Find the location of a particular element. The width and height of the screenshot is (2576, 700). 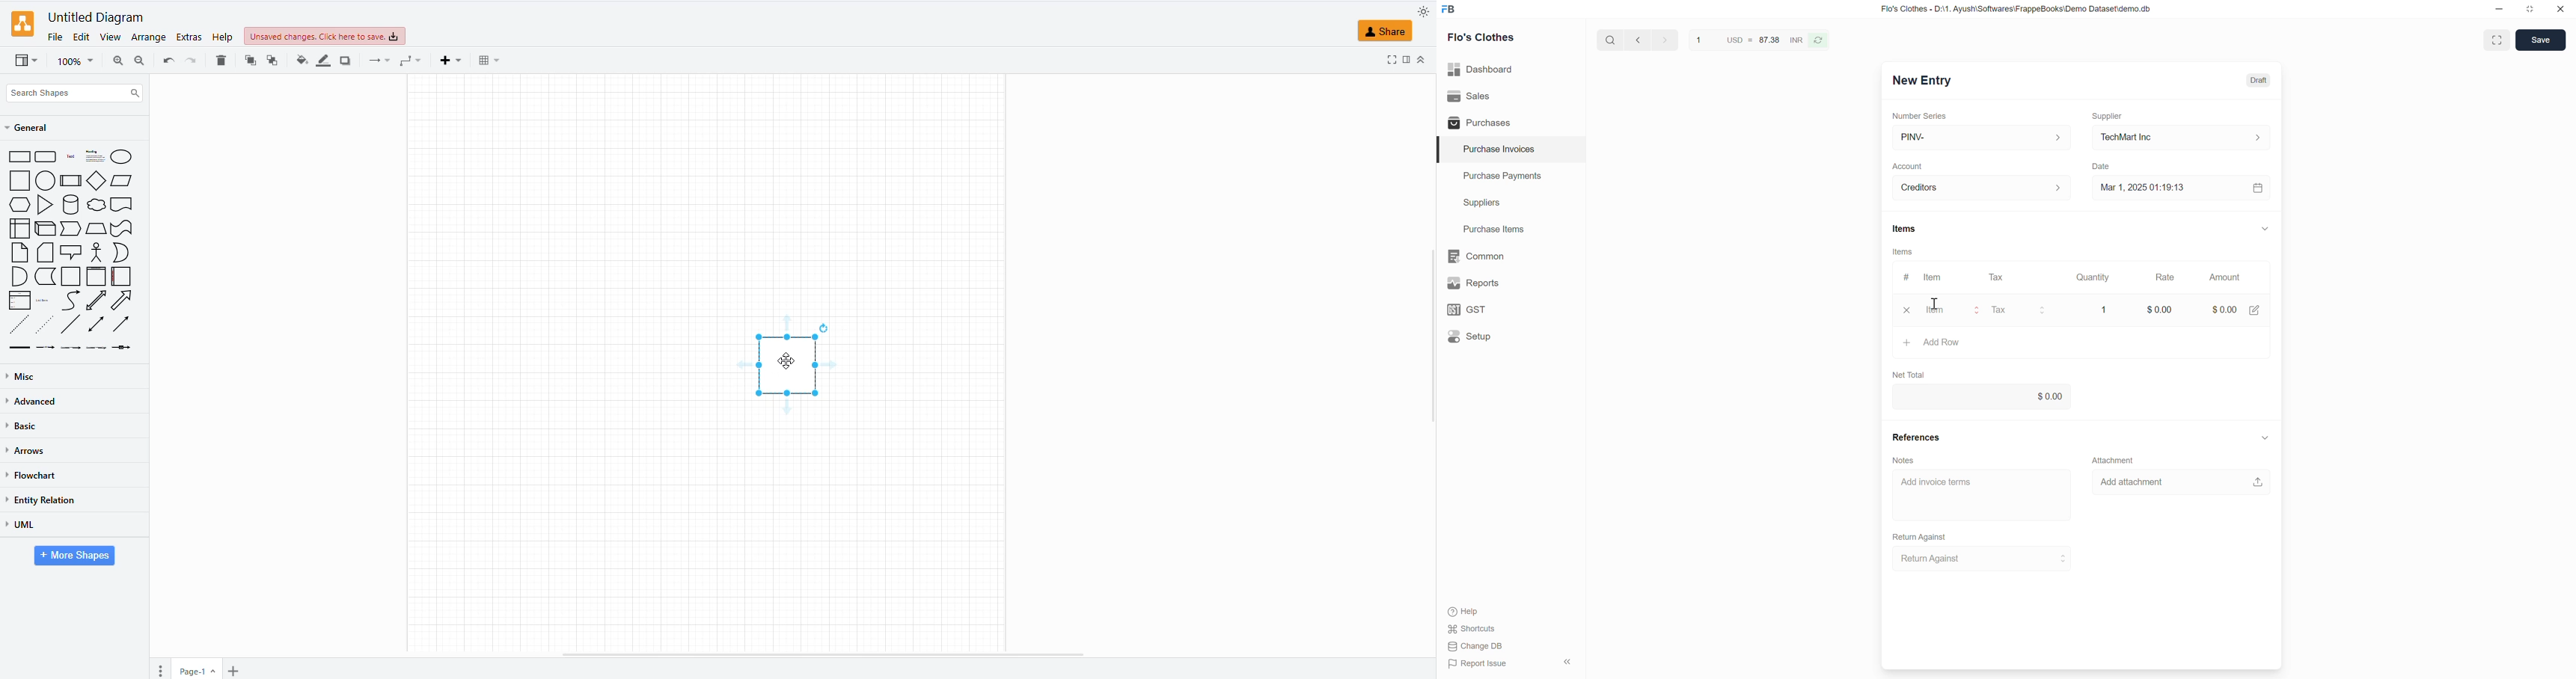

Account  is located at coordinates (1982, 186).